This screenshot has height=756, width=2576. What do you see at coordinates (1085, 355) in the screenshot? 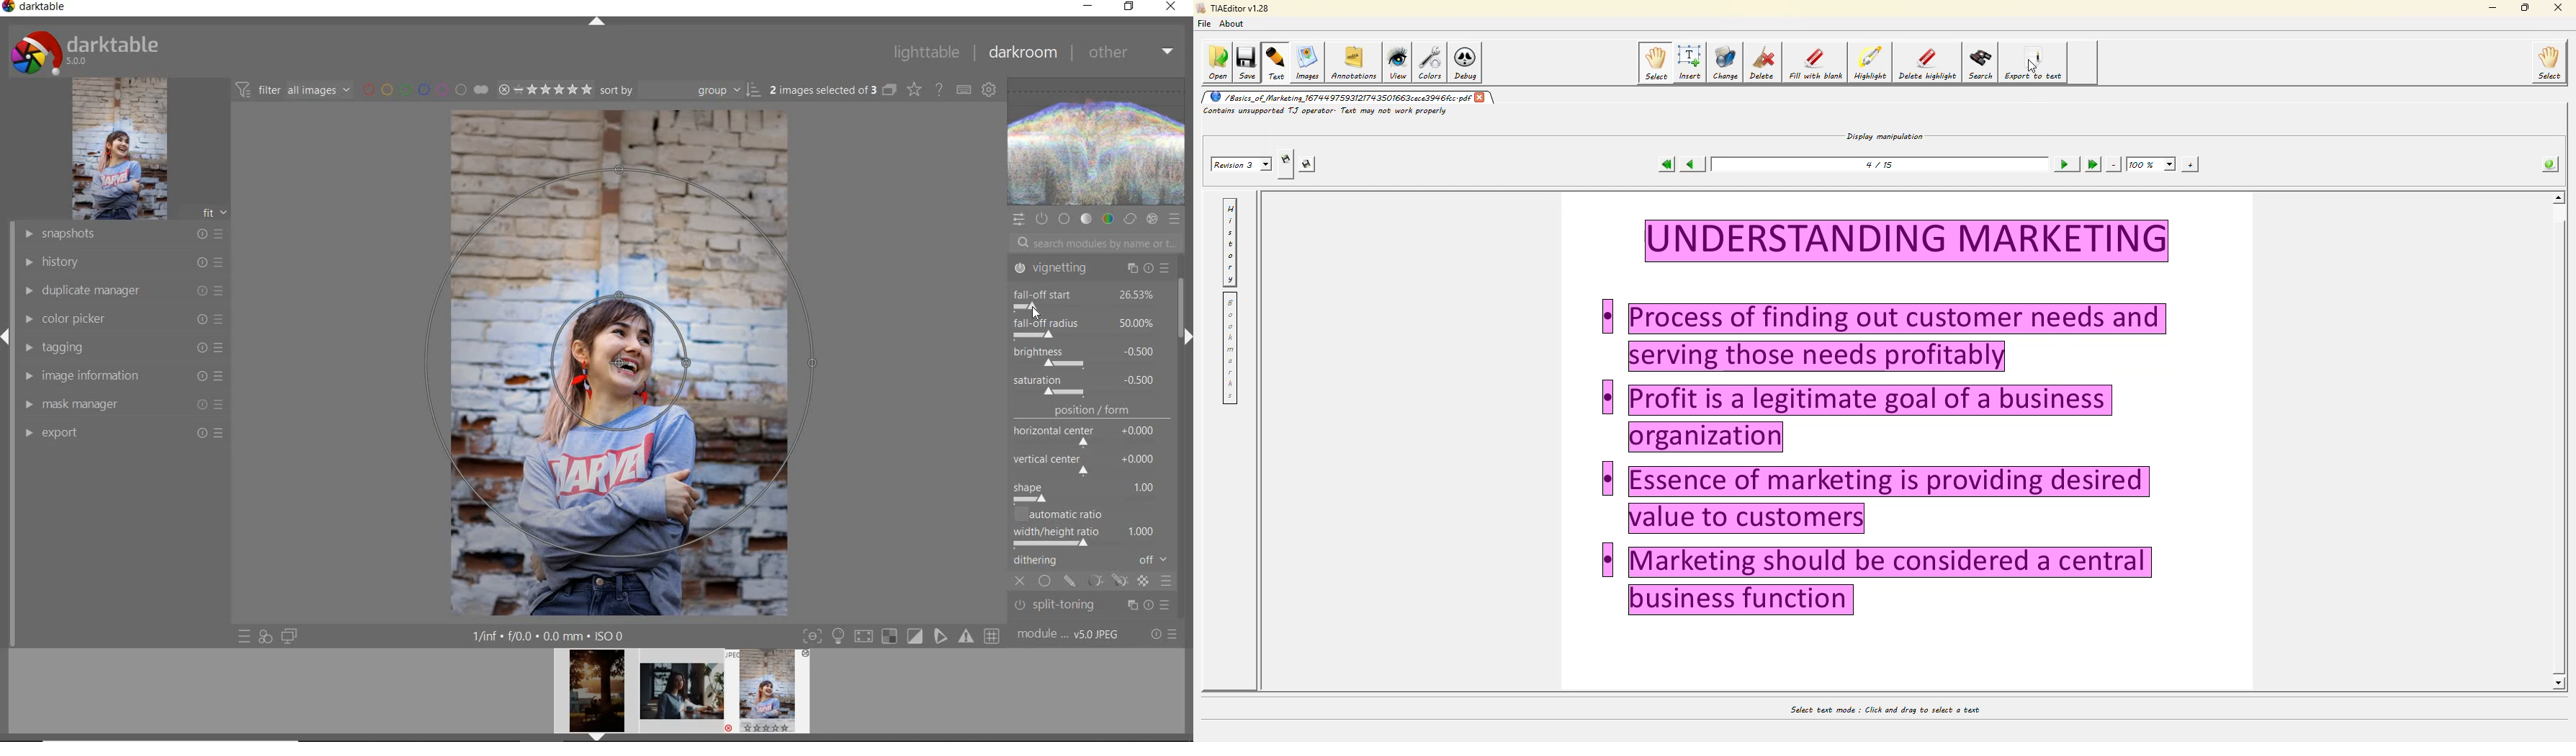
I see `brightness` at bounding box center [1085, 355].